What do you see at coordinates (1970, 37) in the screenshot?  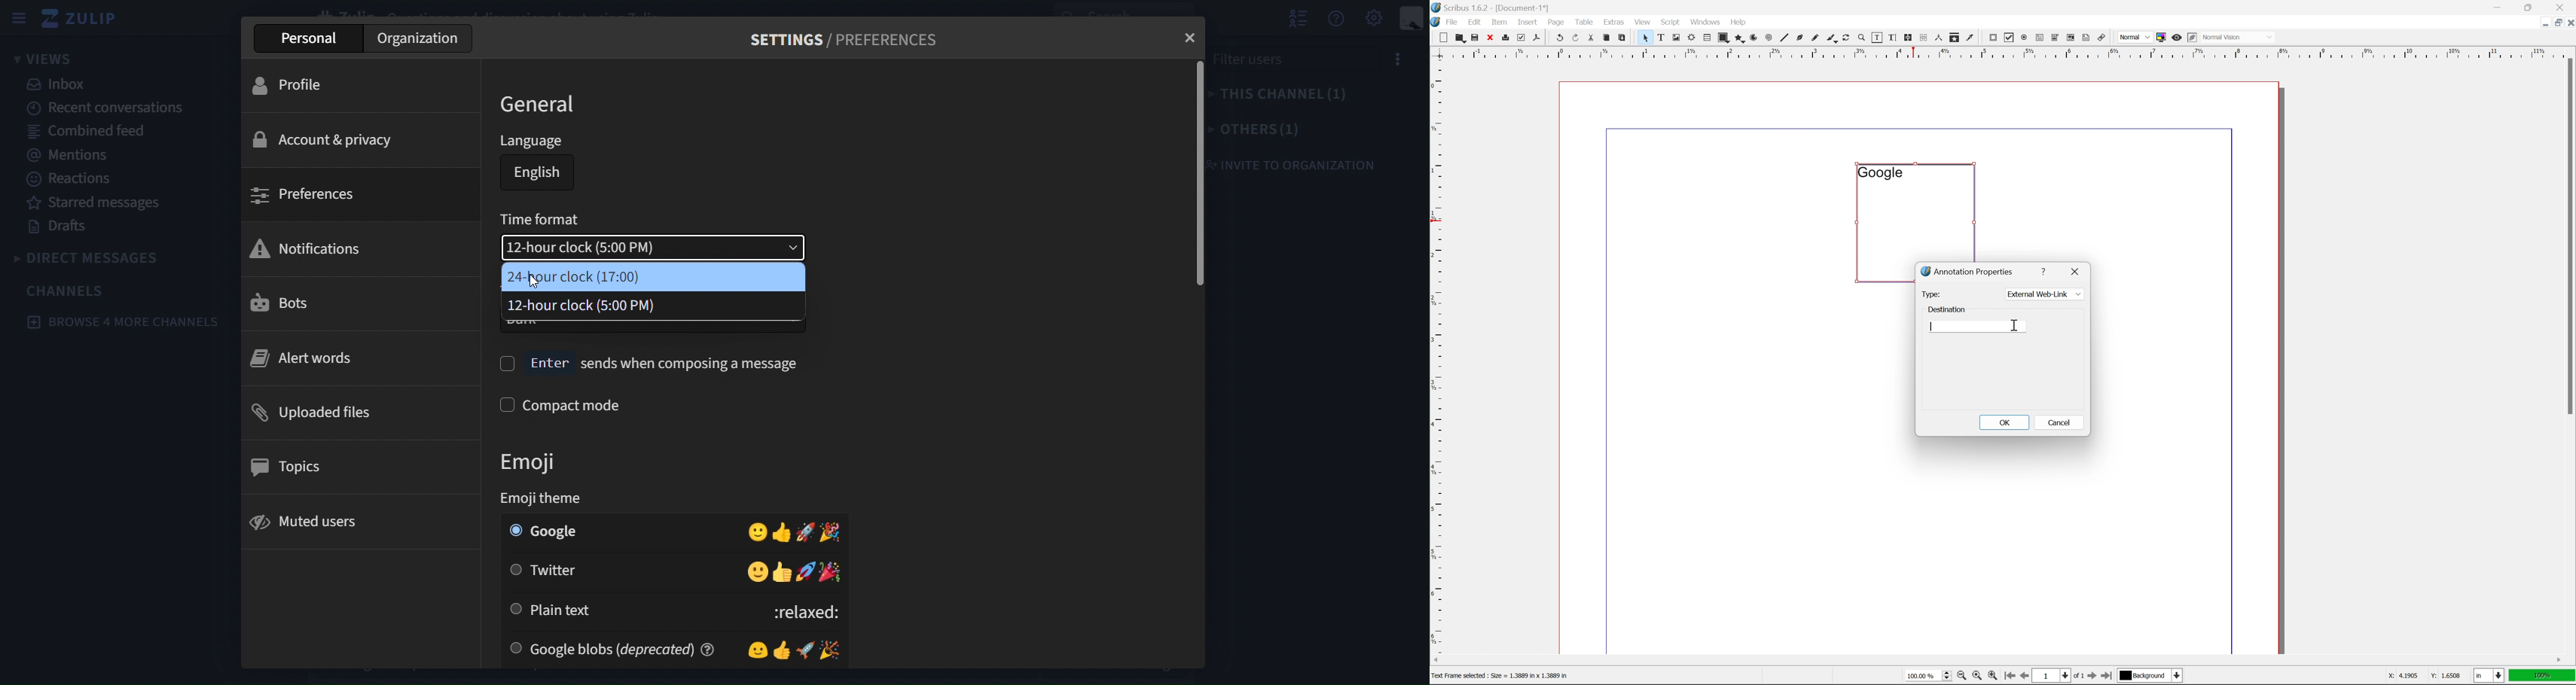 I see `eye dropper` at bounding box center [1970, 37].